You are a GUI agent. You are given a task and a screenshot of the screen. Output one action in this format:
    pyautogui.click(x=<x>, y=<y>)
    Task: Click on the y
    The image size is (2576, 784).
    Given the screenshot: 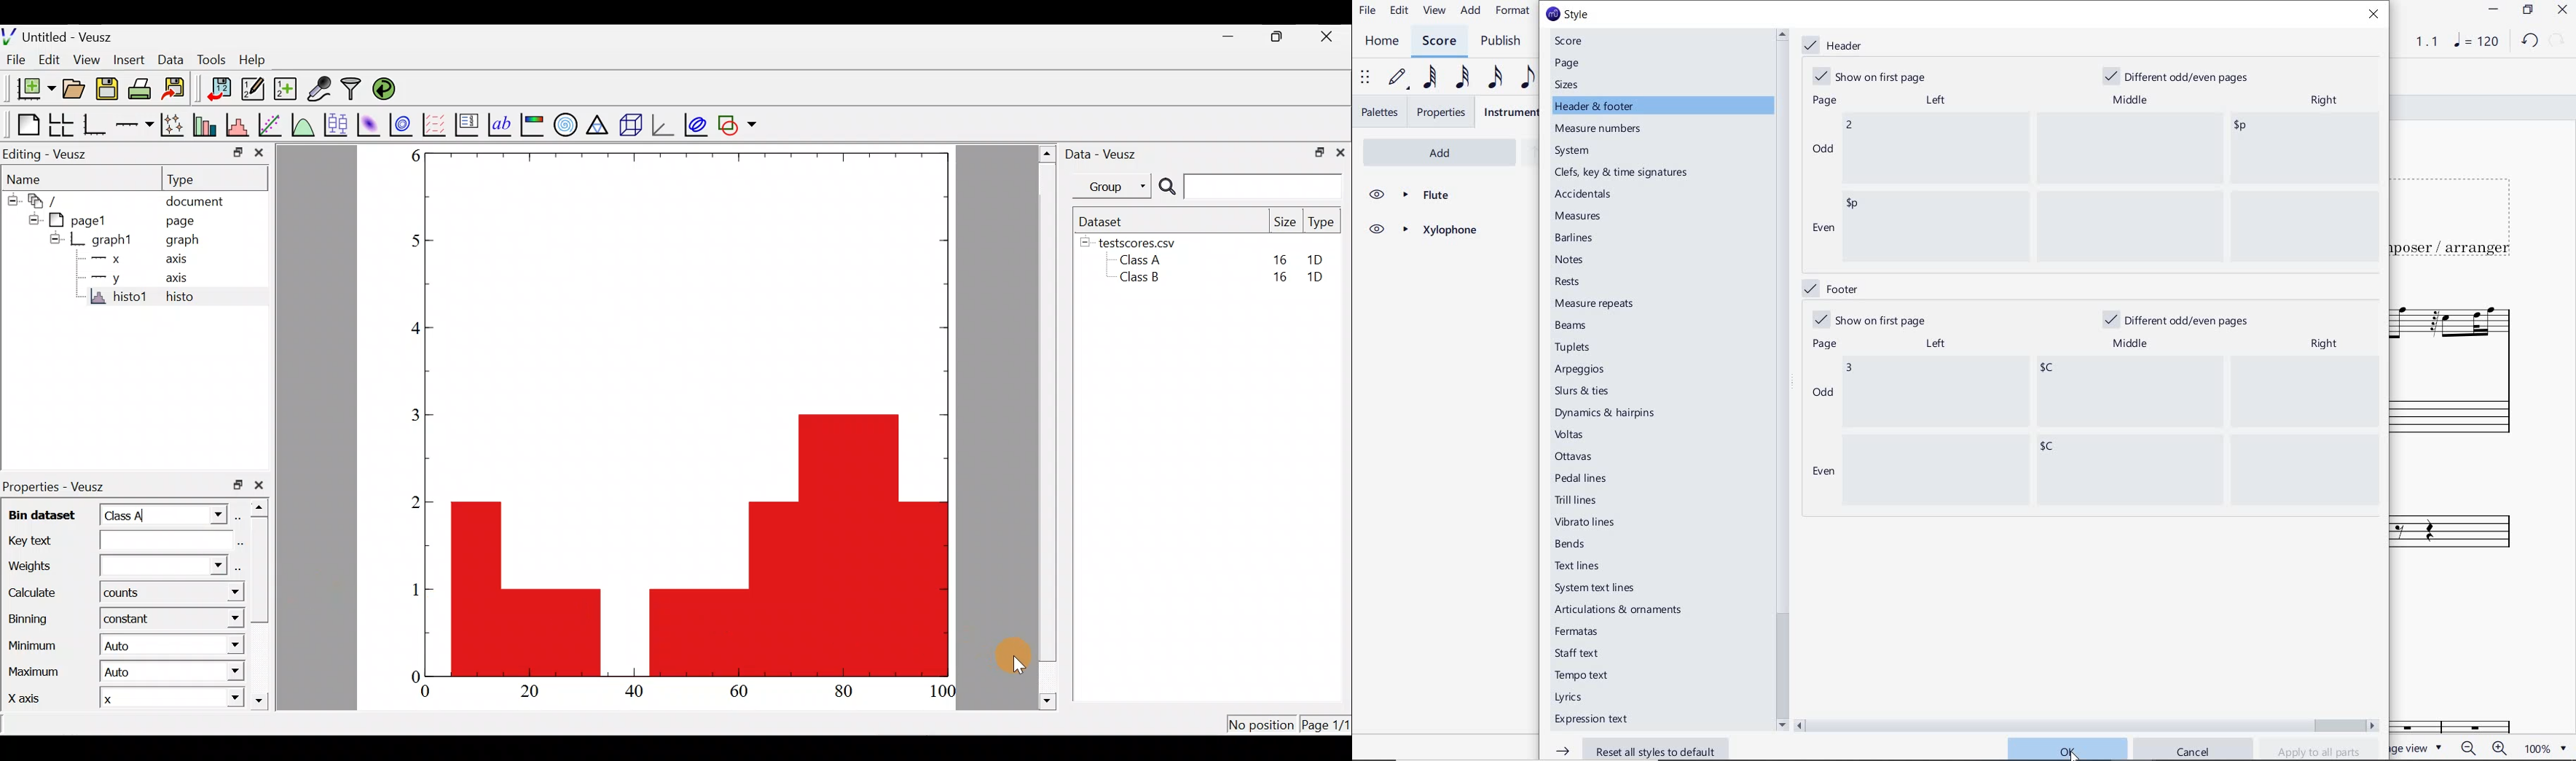 What is the action you would take?
    pyautogui.click(x=104, y=277)
    